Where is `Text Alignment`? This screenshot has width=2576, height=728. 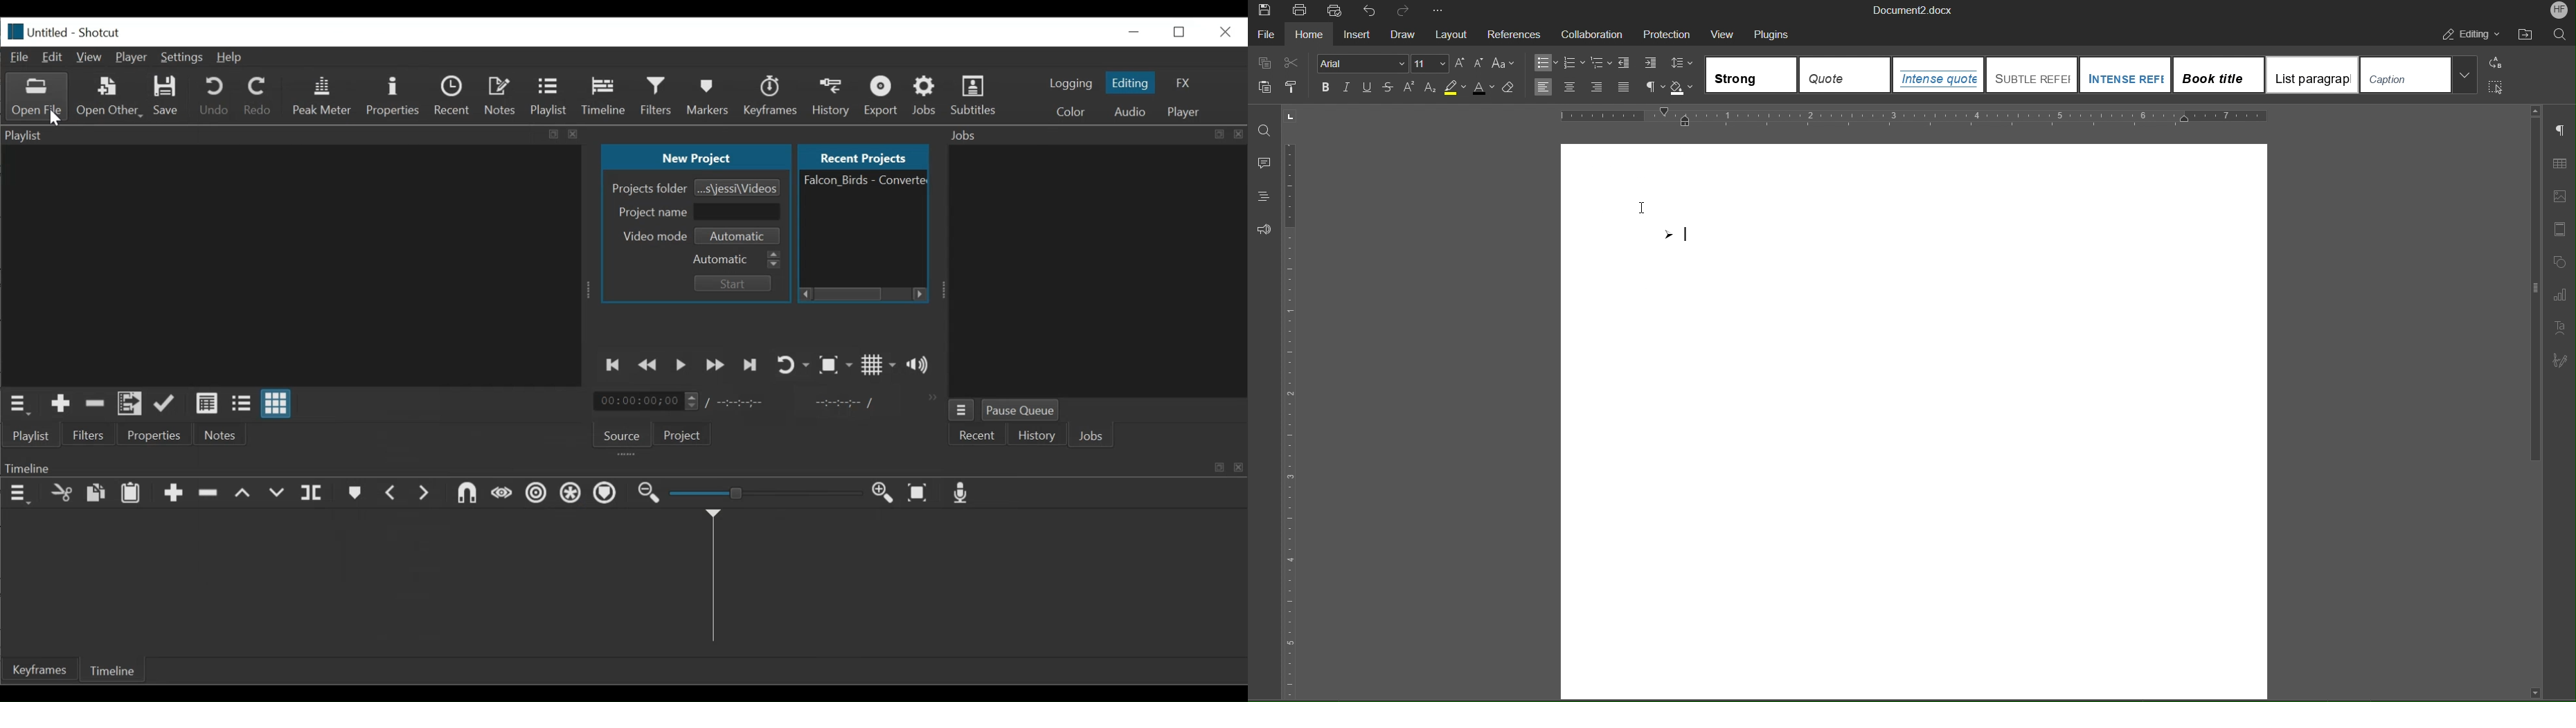
Text Alignment is located at coordinates (1584, 84).